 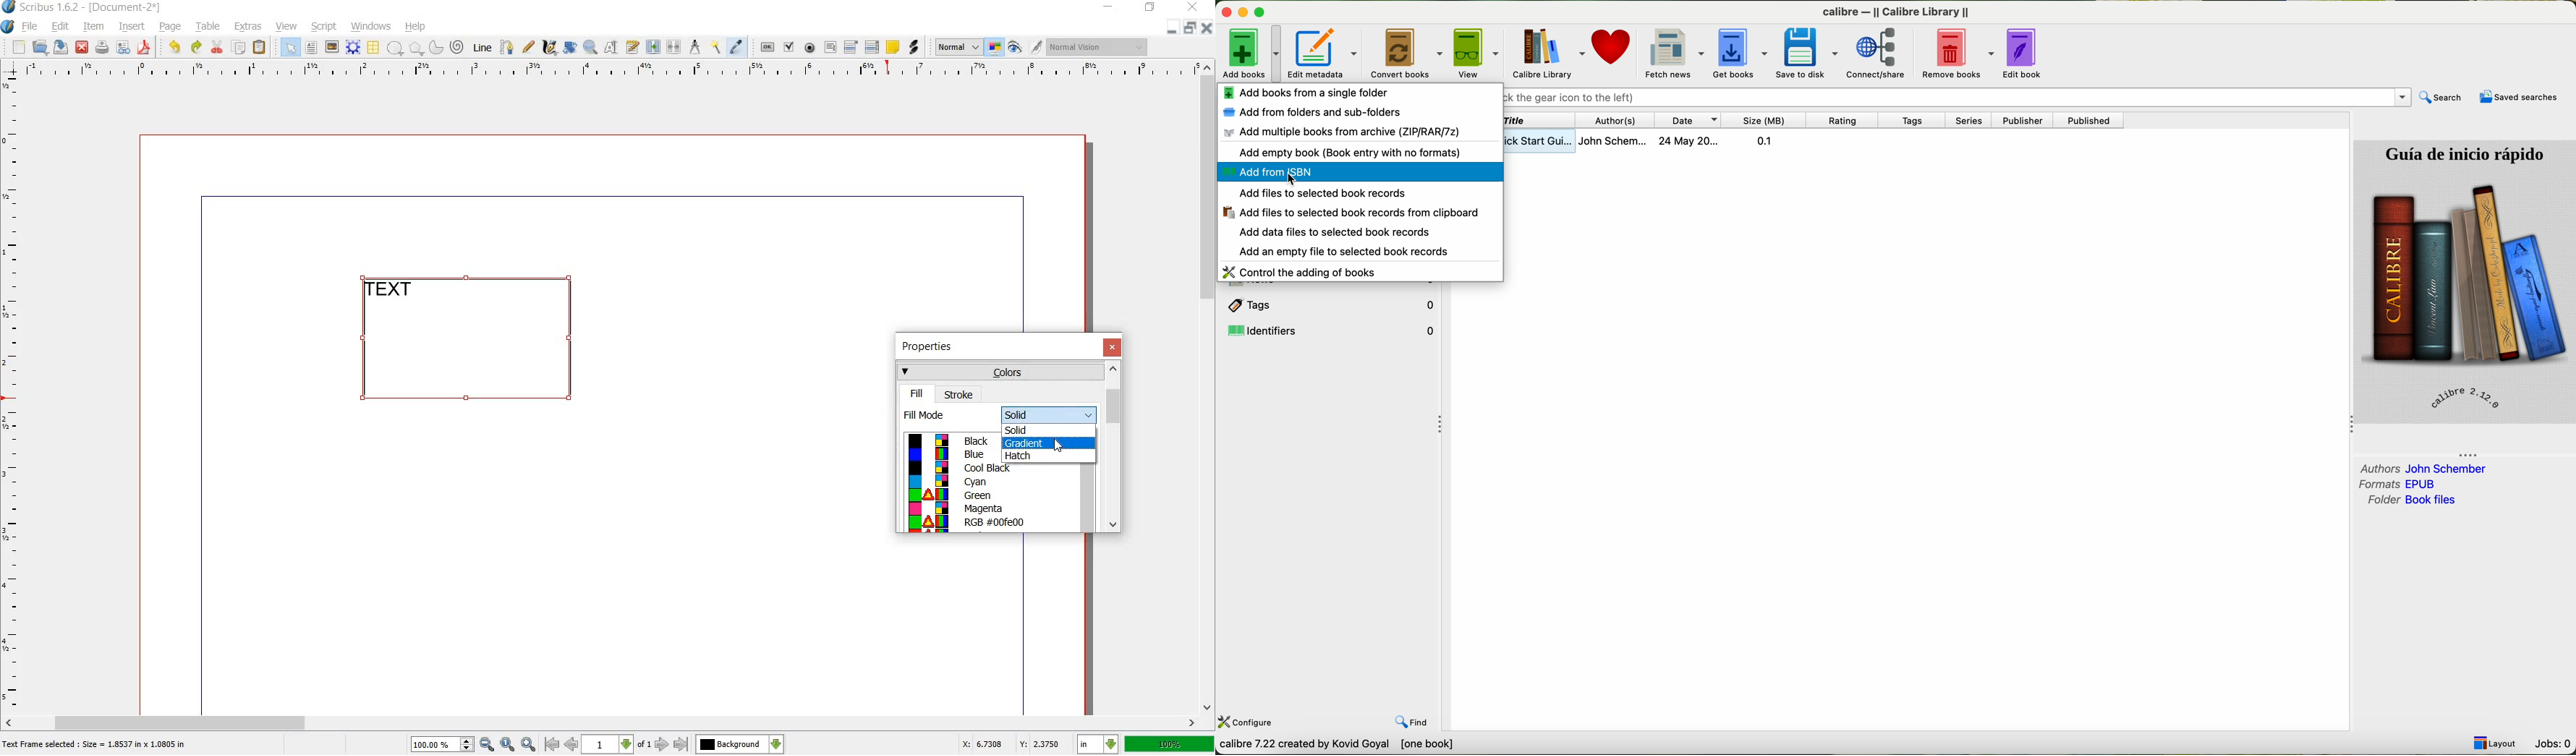 What do you see at coordinates (1045, 442) in the screenshot?
I see `gradient` at bounding box center [1045, 442].